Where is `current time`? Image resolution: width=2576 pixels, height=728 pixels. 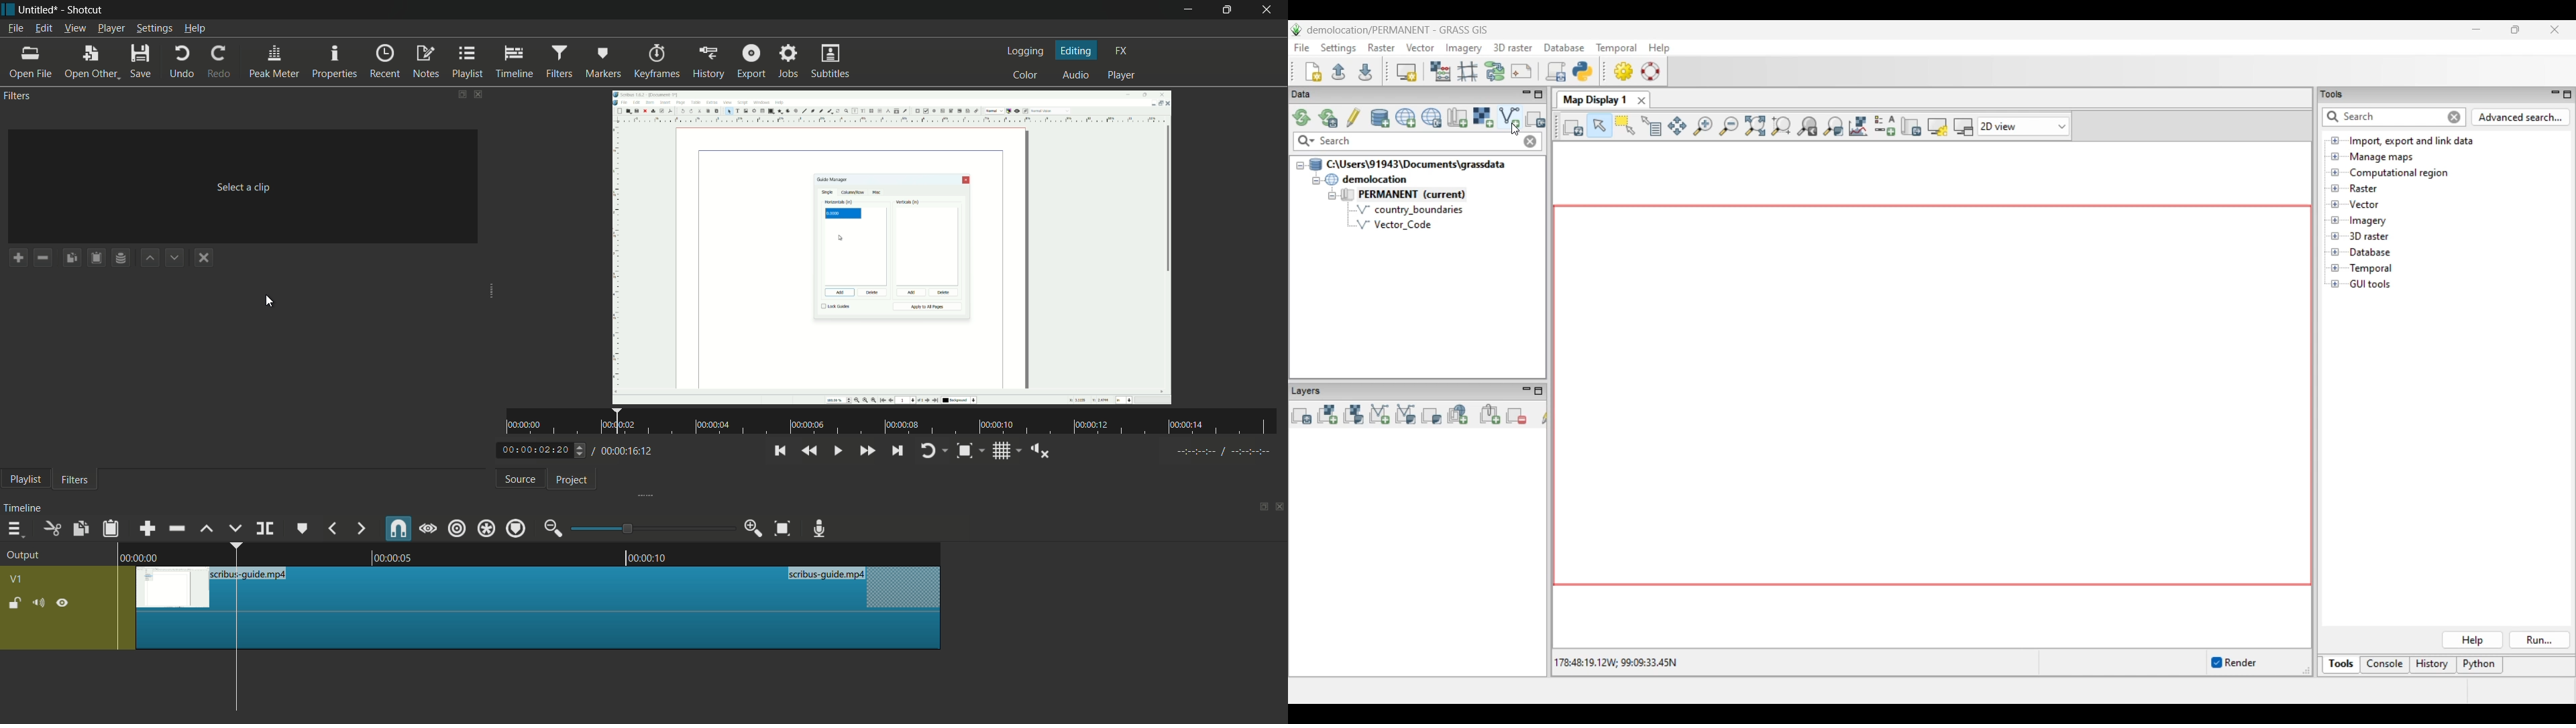 current time is located at coordinates (533, 450).